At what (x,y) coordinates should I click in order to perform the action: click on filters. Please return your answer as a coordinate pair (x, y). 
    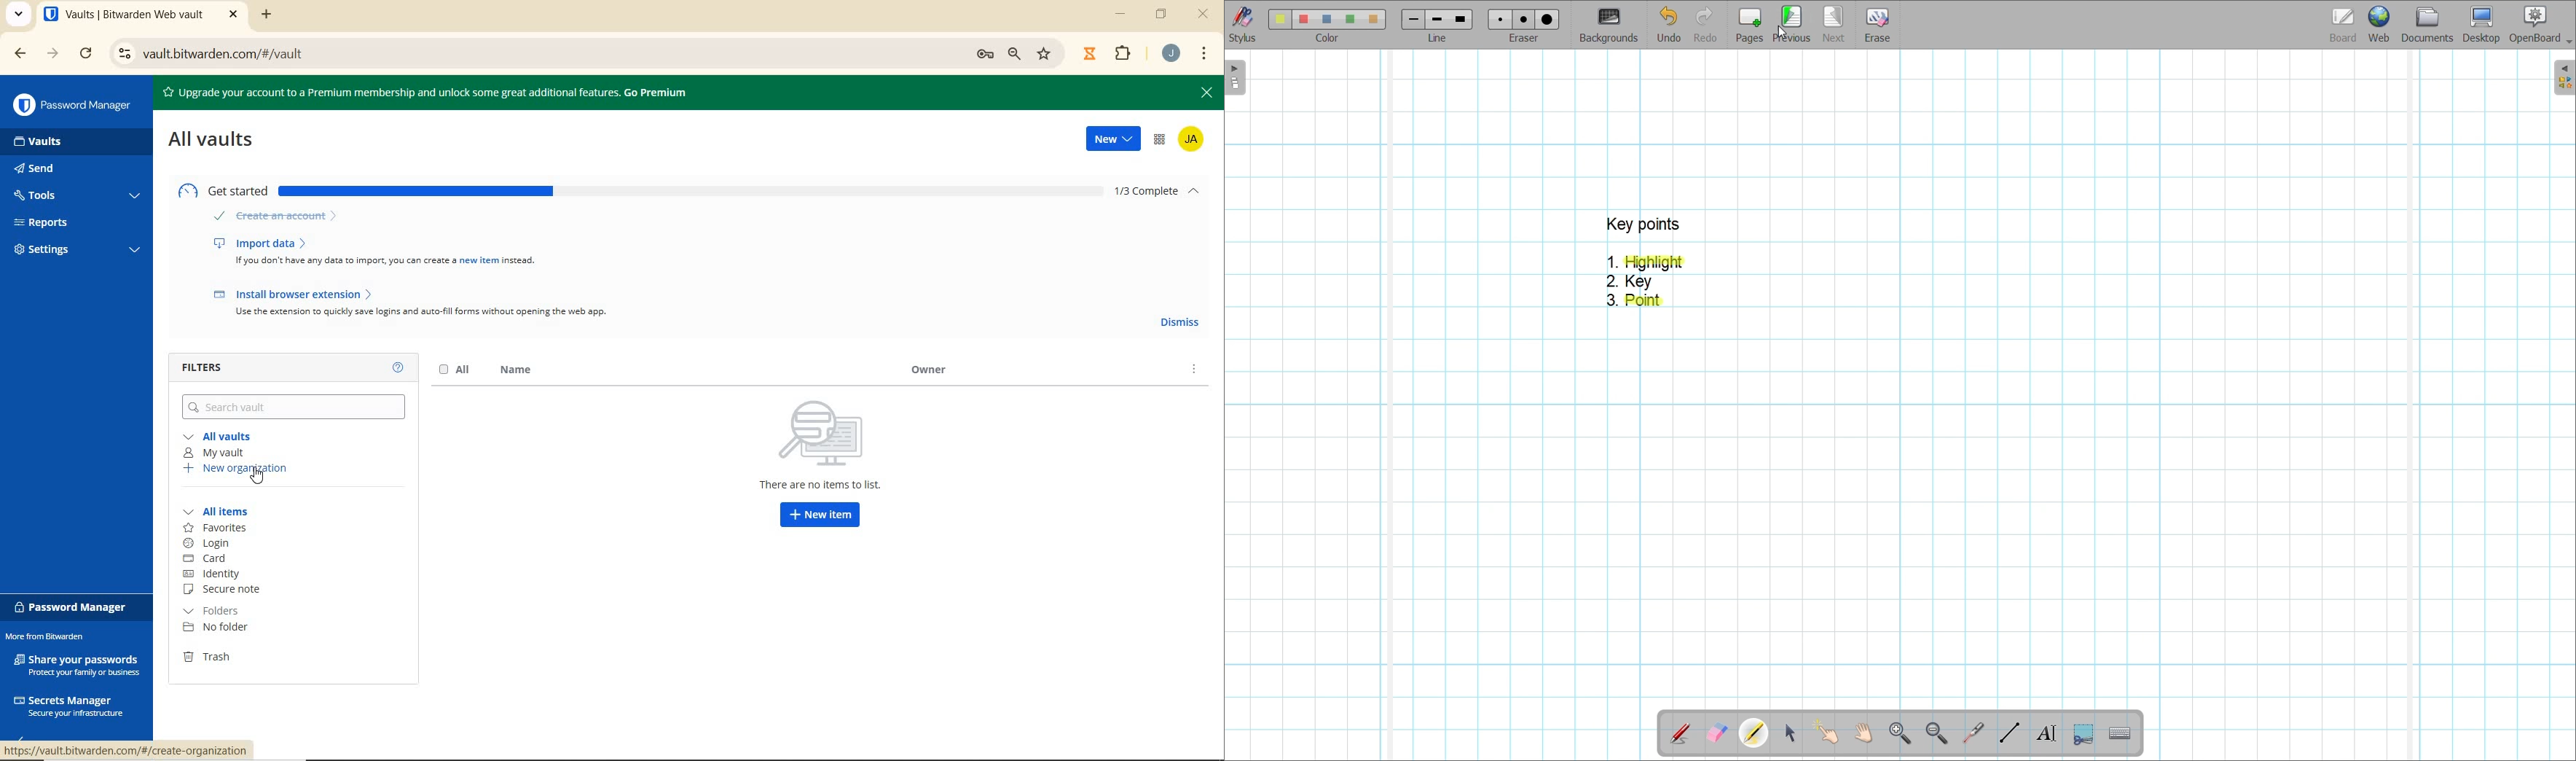
    Looking at the image, I should click on (212, 367).